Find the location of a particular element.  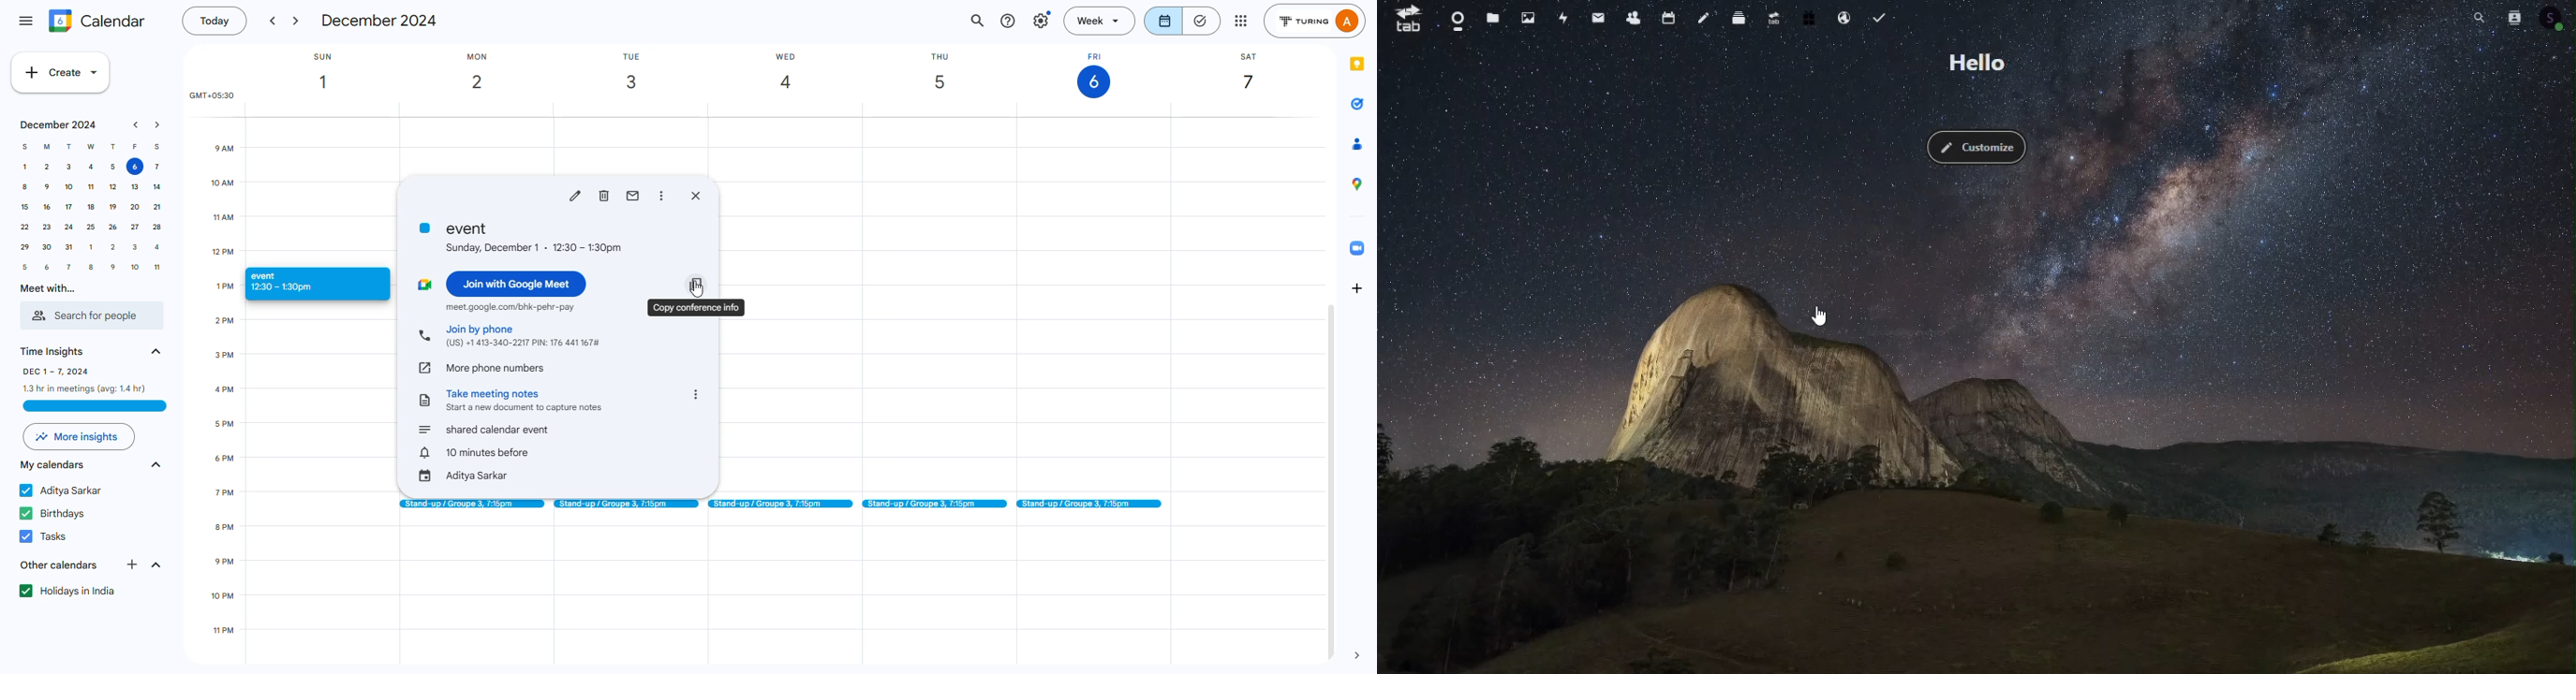

30 is located at coordinates (48, 247).